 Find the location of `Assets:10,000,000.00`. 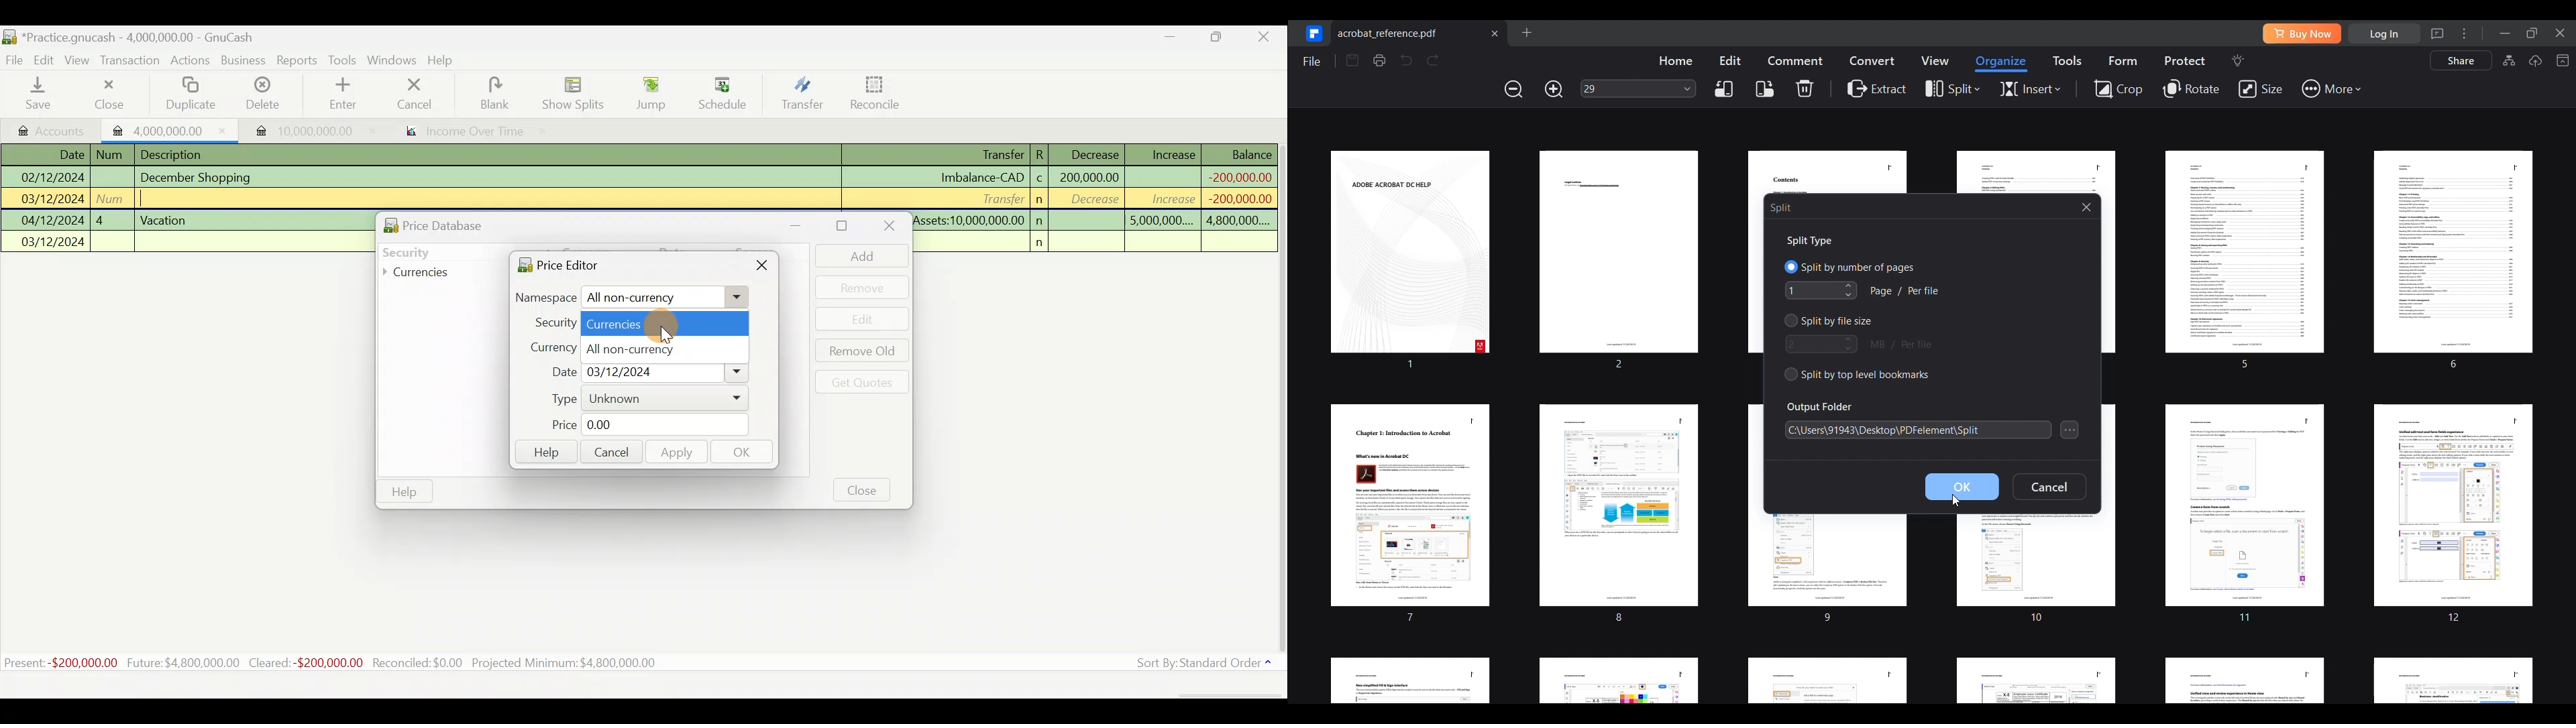

Assets:10,000,000.00 is located at coordinates (969, 219).